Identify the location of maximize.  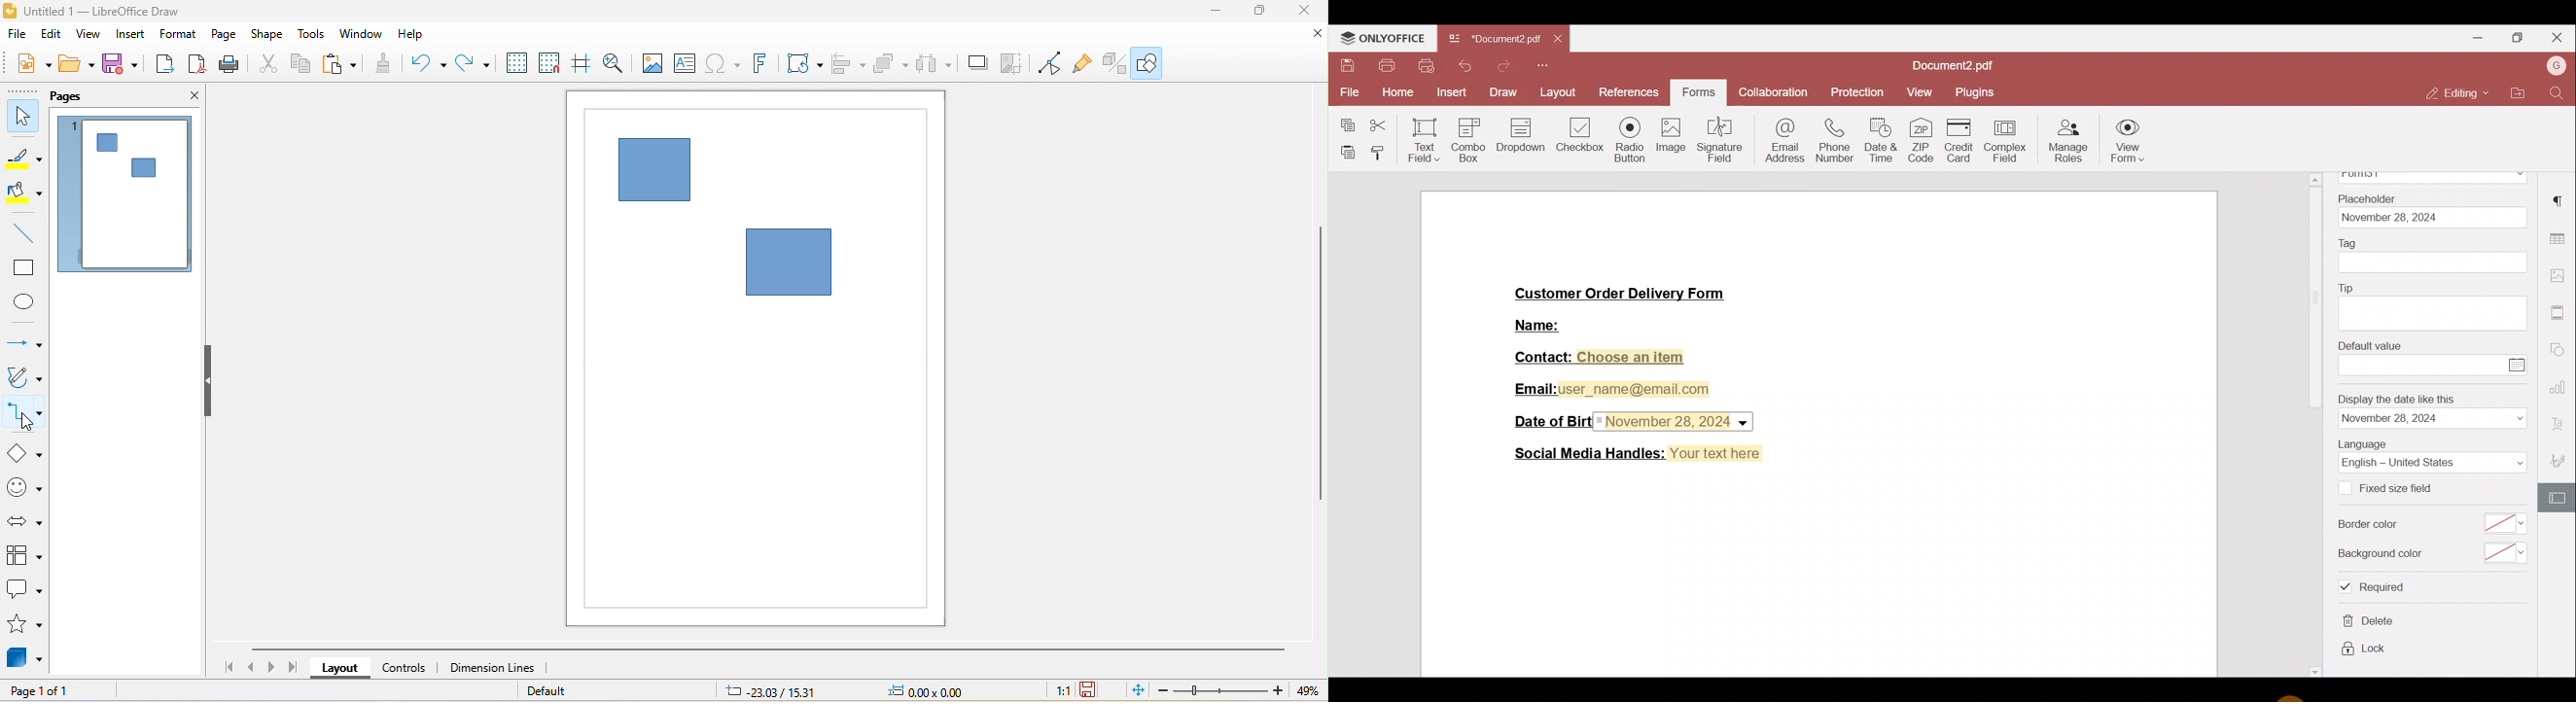
(1265, 11).